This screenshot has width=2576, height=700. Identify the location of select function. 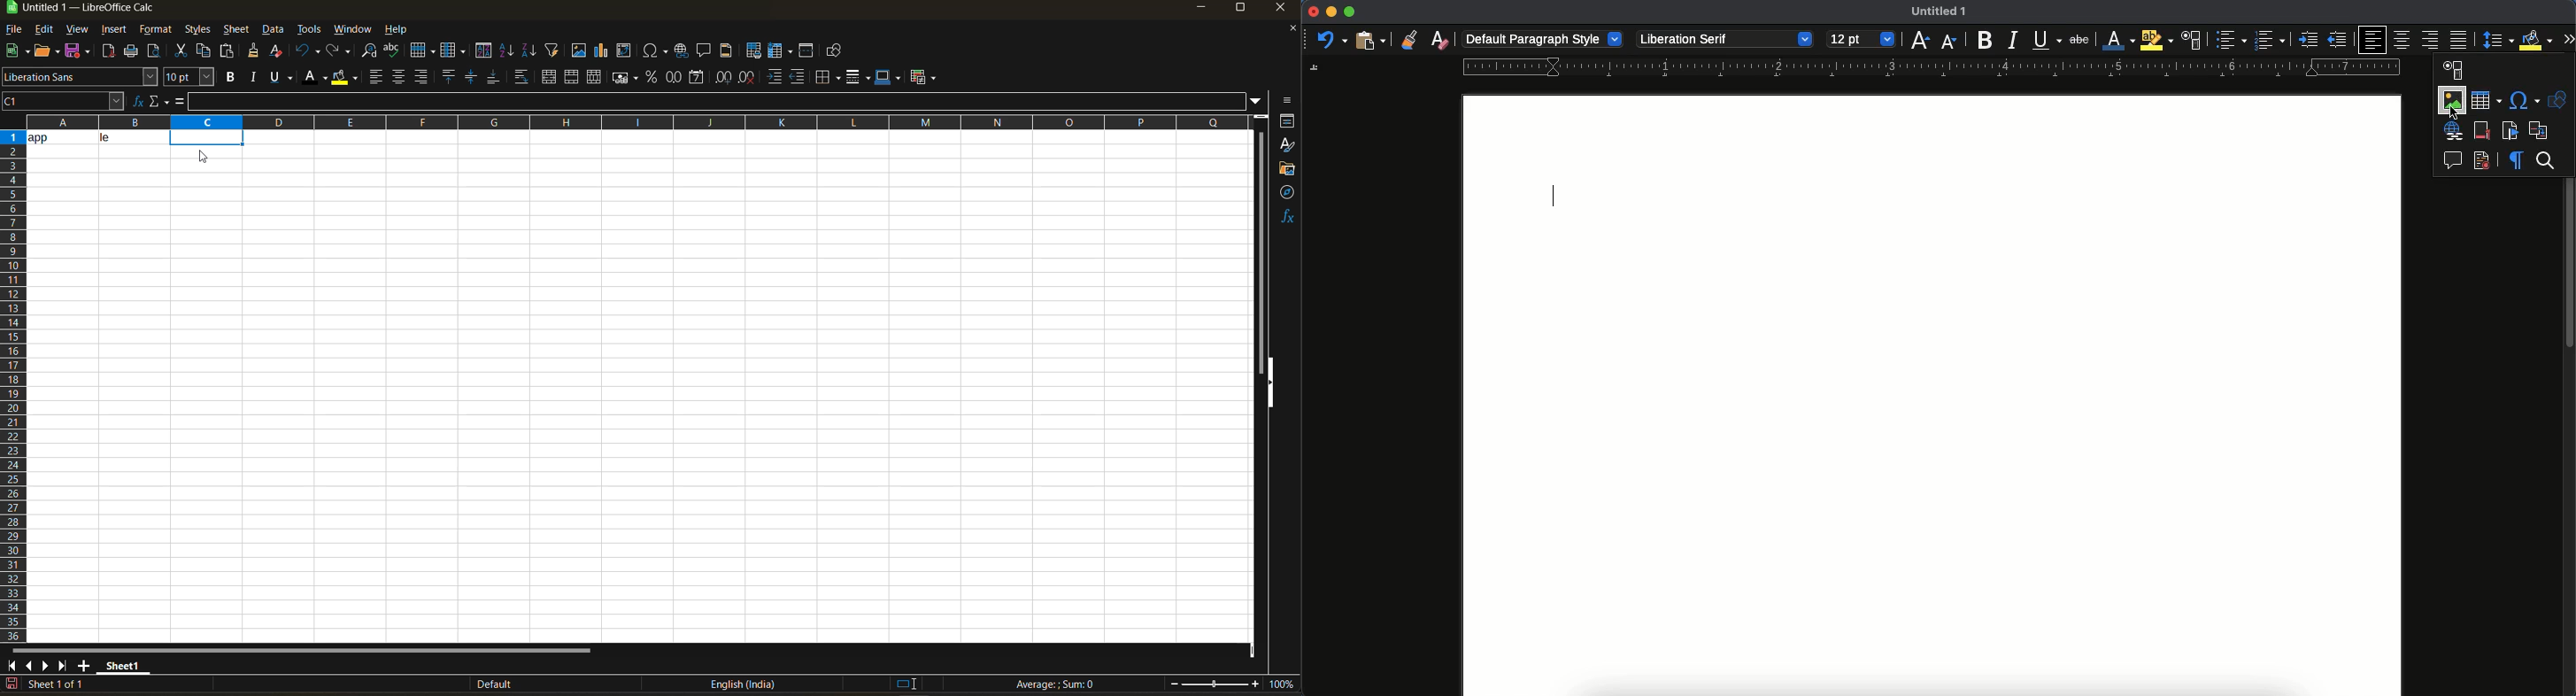
(158, 100).